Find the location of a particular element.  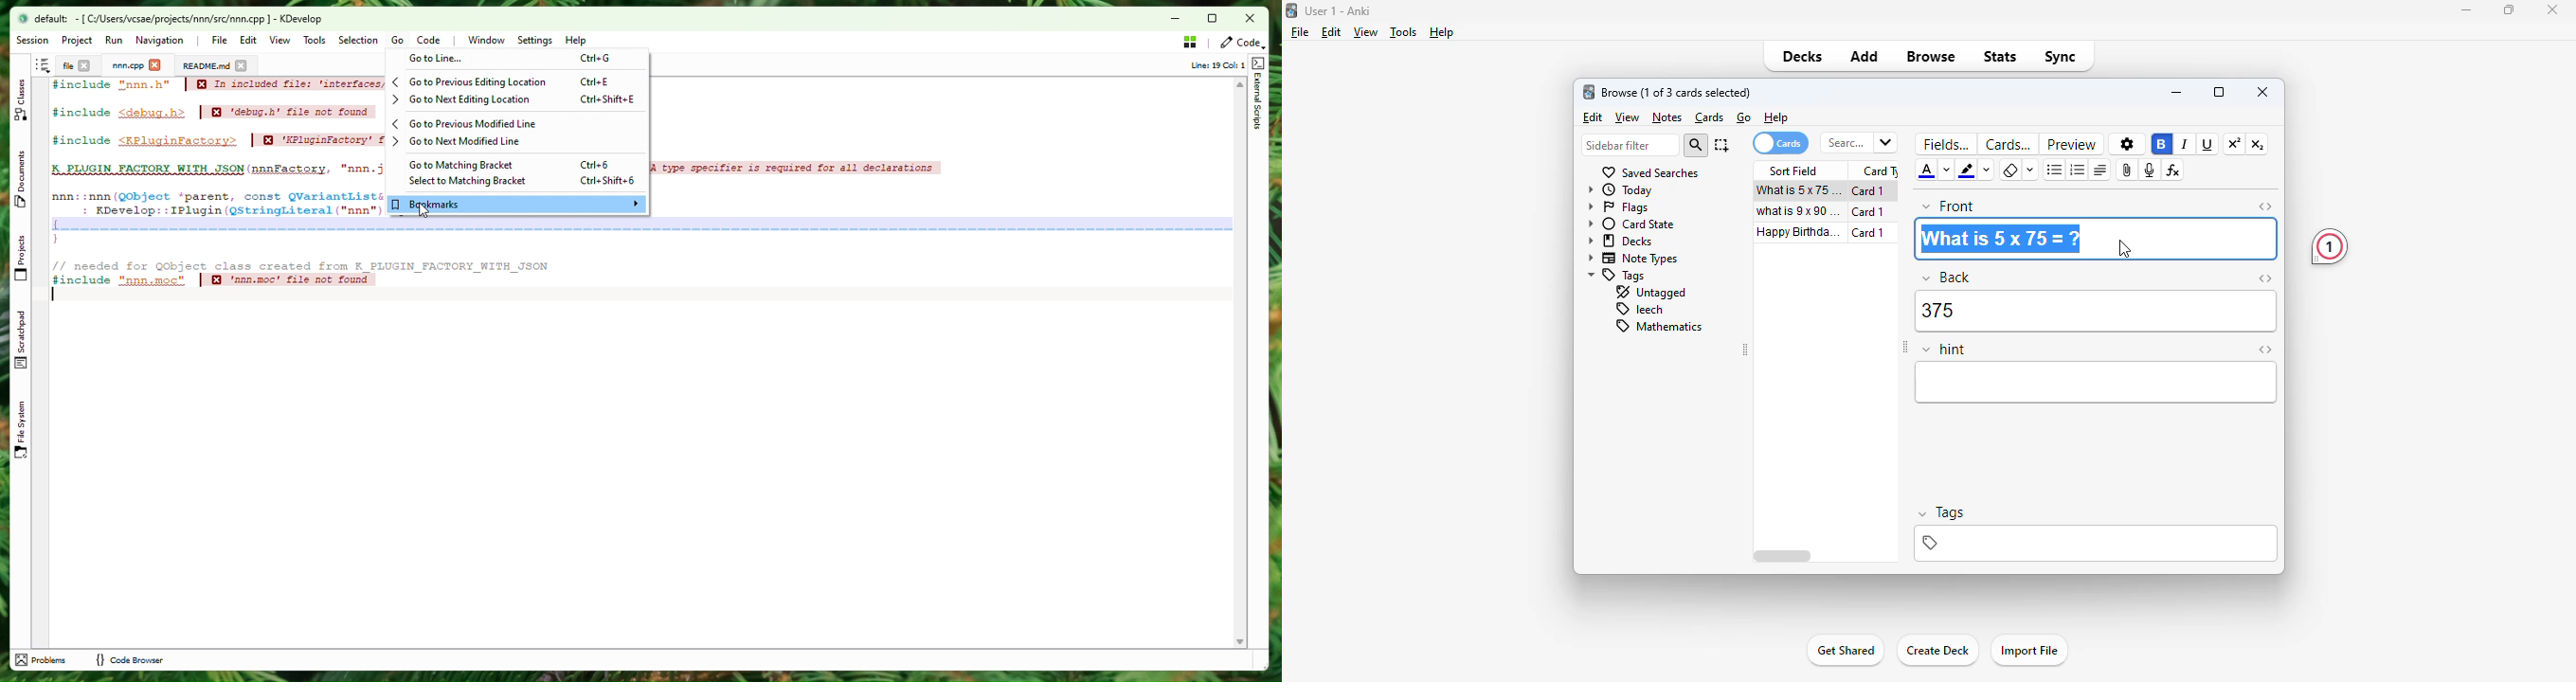

card type is located at coordinates (1879, 170).